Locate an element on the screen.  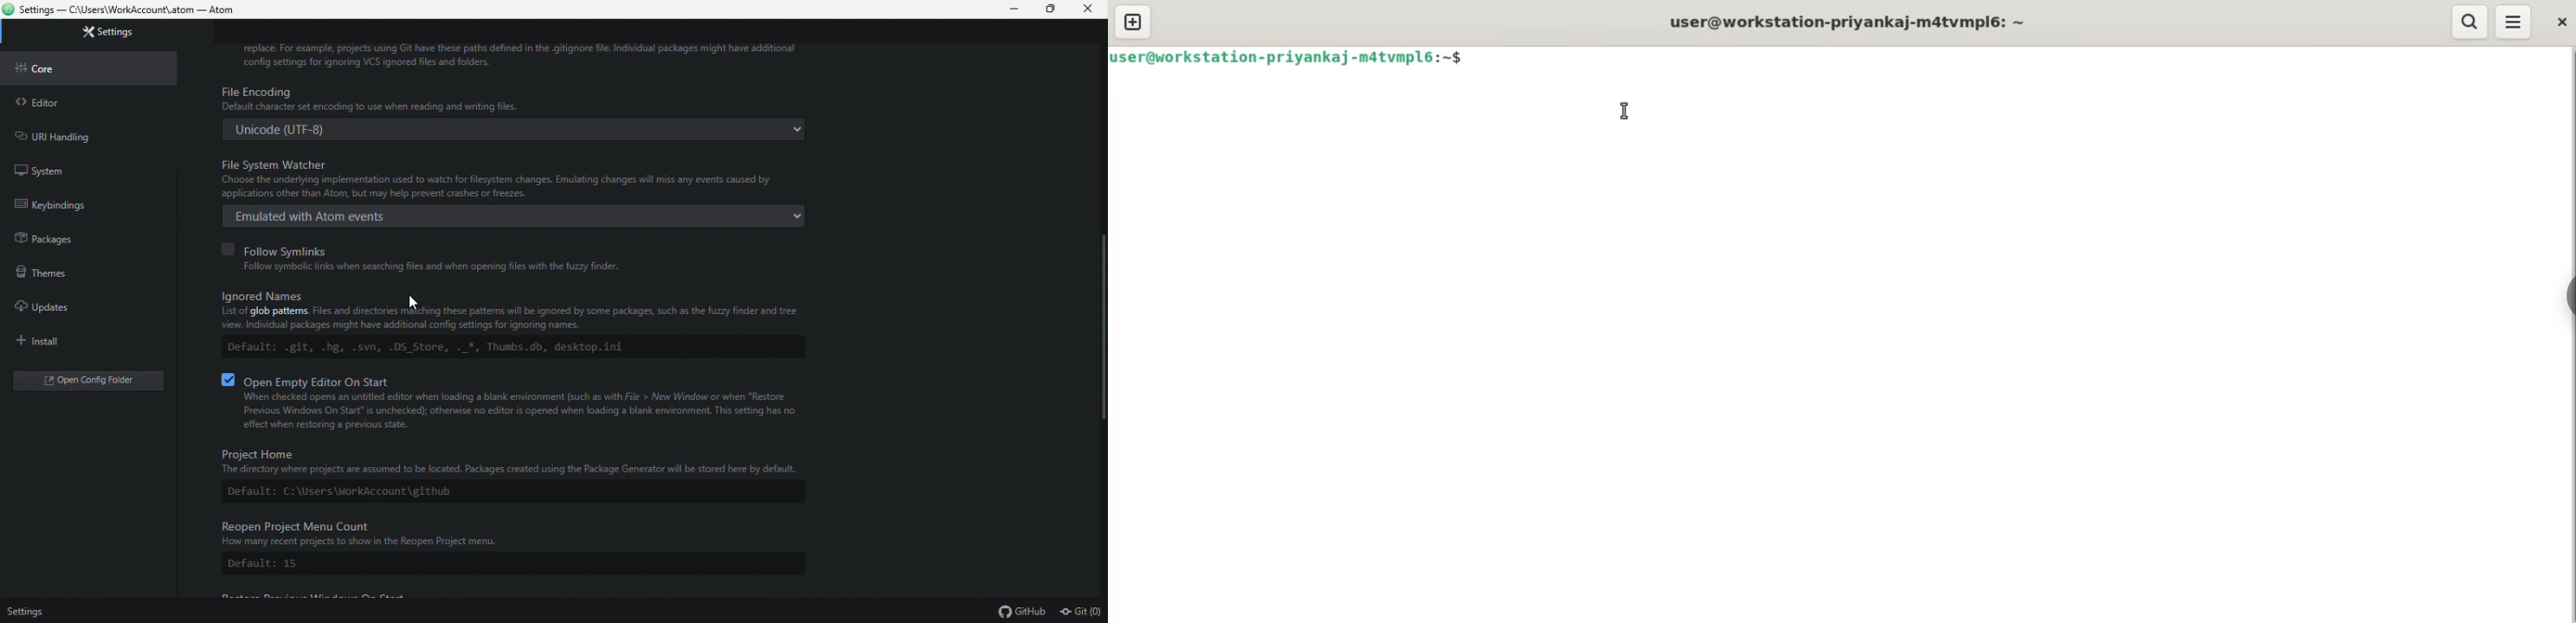
‘Emulated with Atom events v is located at coordinates (512, 215).